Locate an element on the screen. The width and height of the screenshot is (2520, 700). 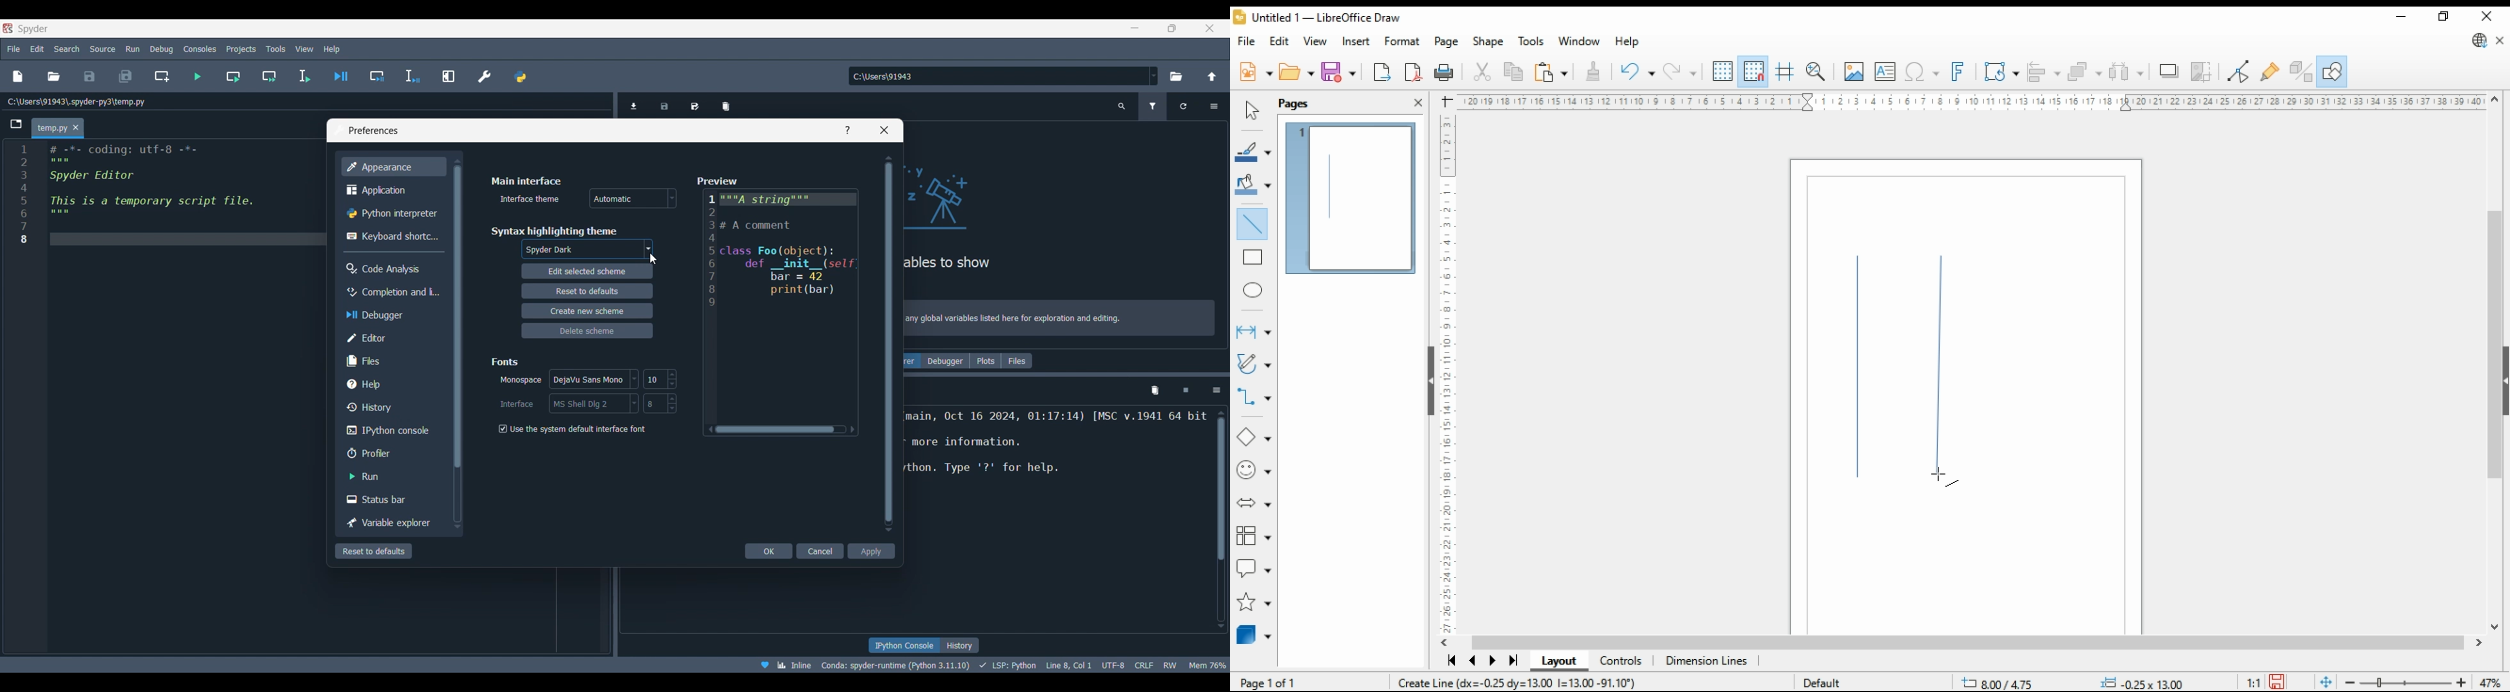
insert special characters is located at coordinates (1922, 72).